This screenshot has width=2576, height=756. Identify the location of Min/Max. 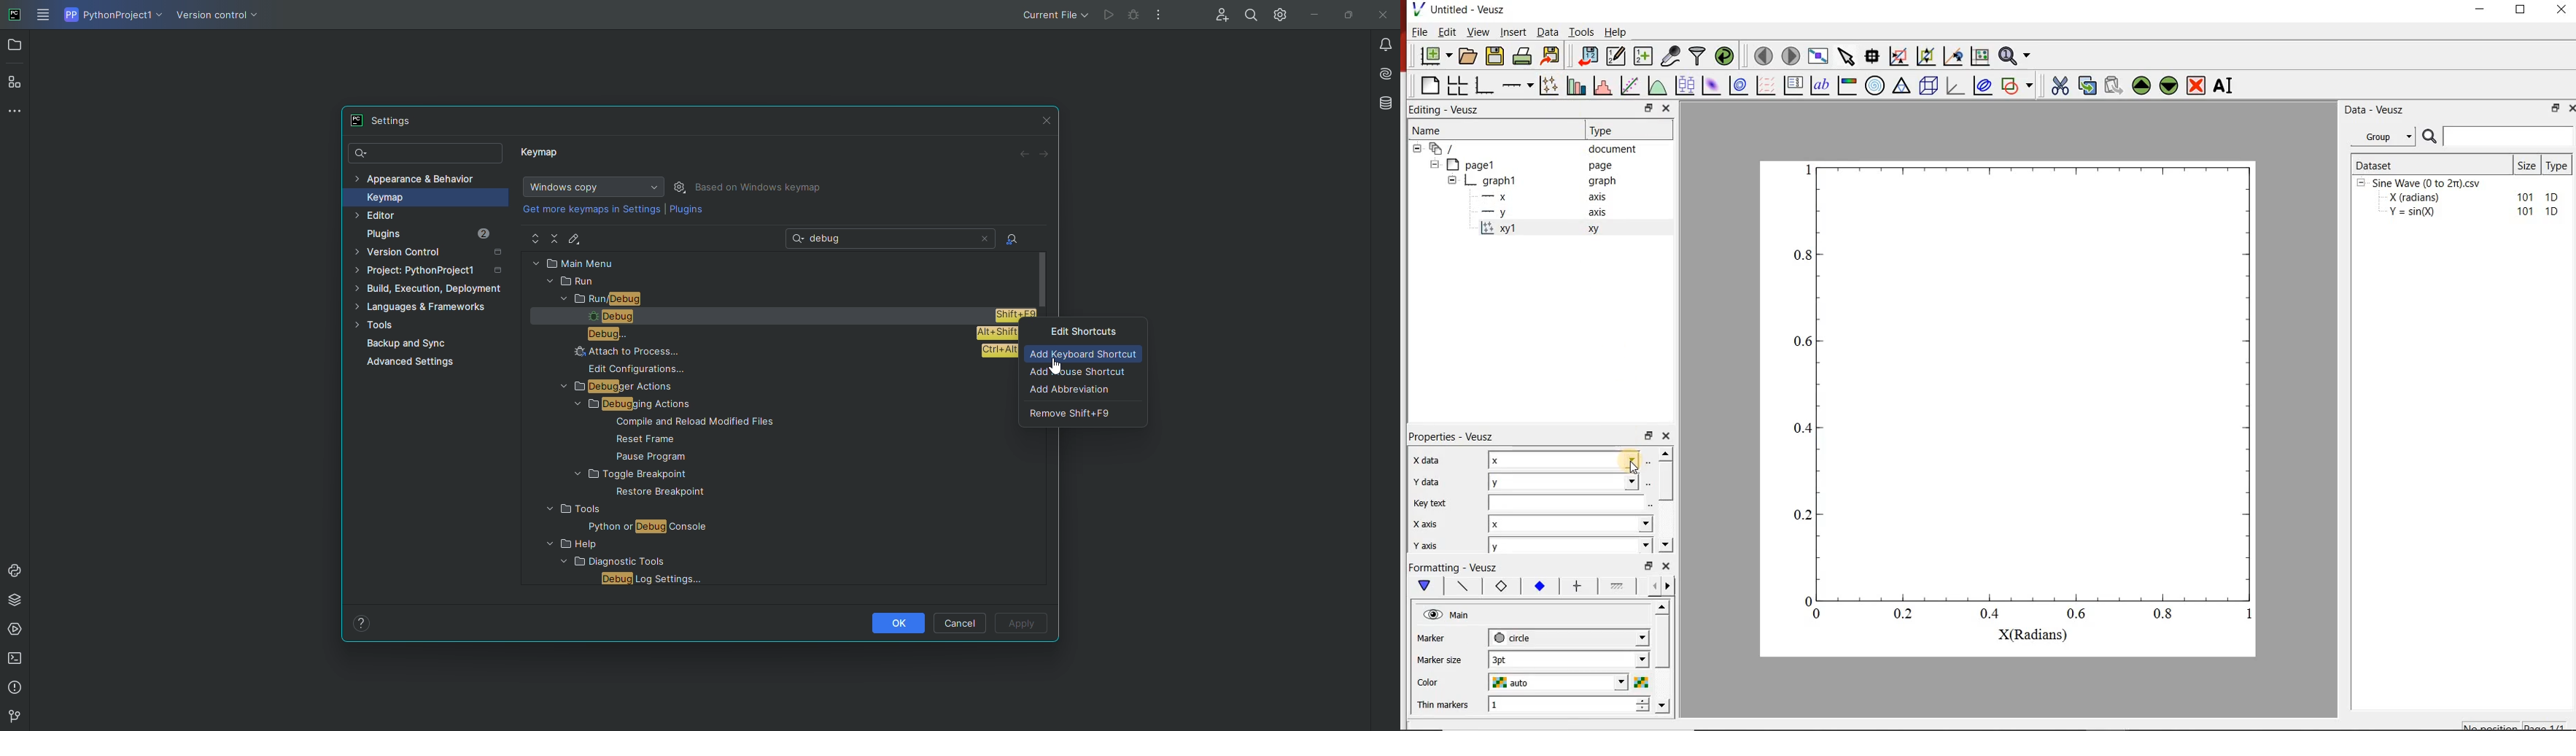
(1647, 109).